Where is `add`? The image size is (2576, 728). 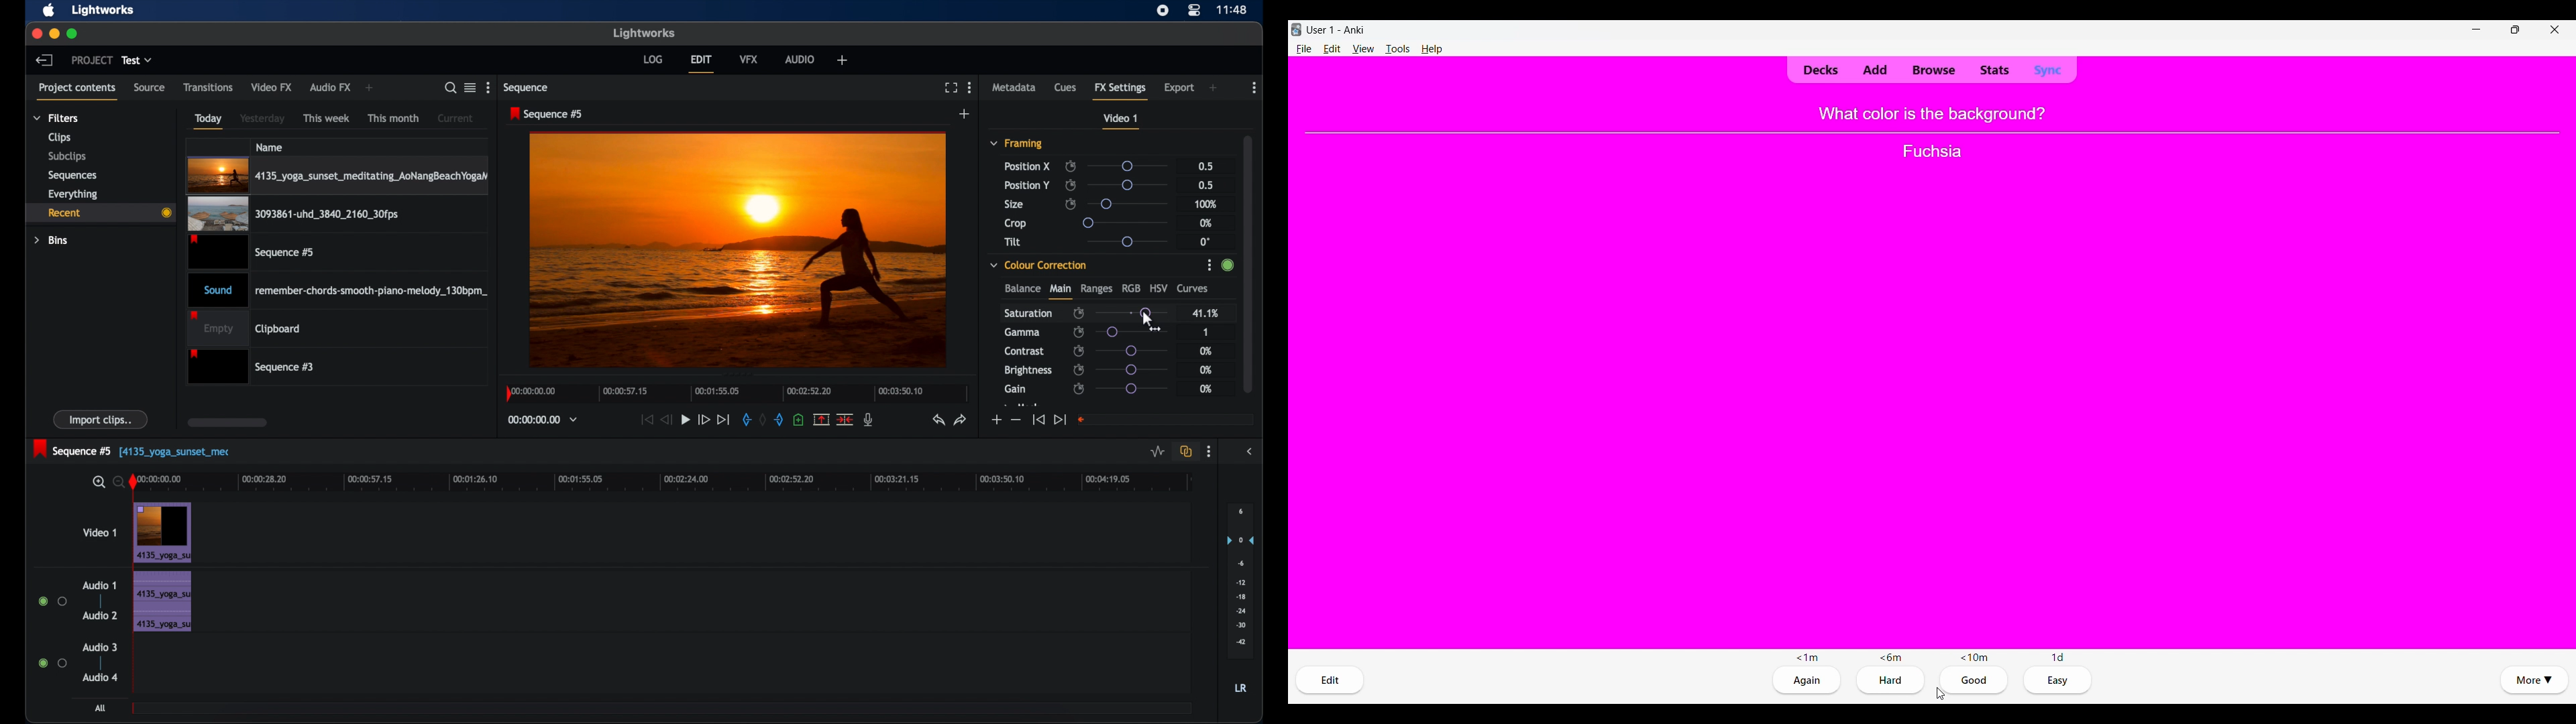 add is located at coordinates (370, 88).